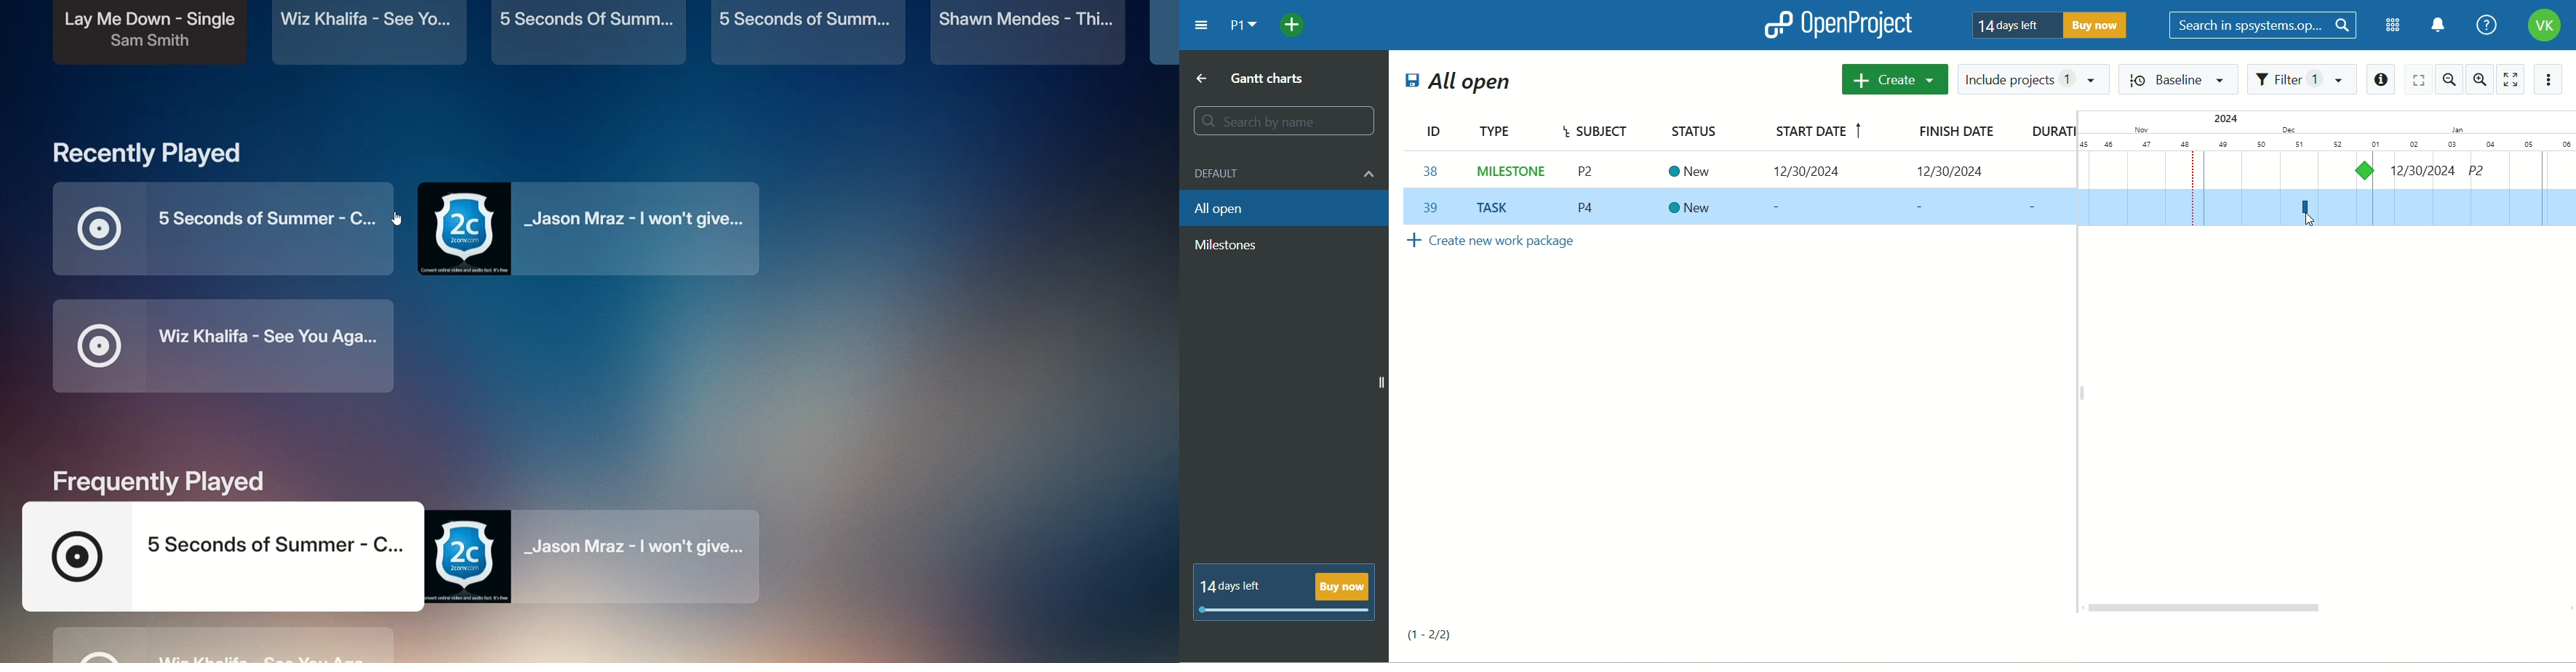 The image size is (2576, 672). I want to click on notification, so click(2437, 25).